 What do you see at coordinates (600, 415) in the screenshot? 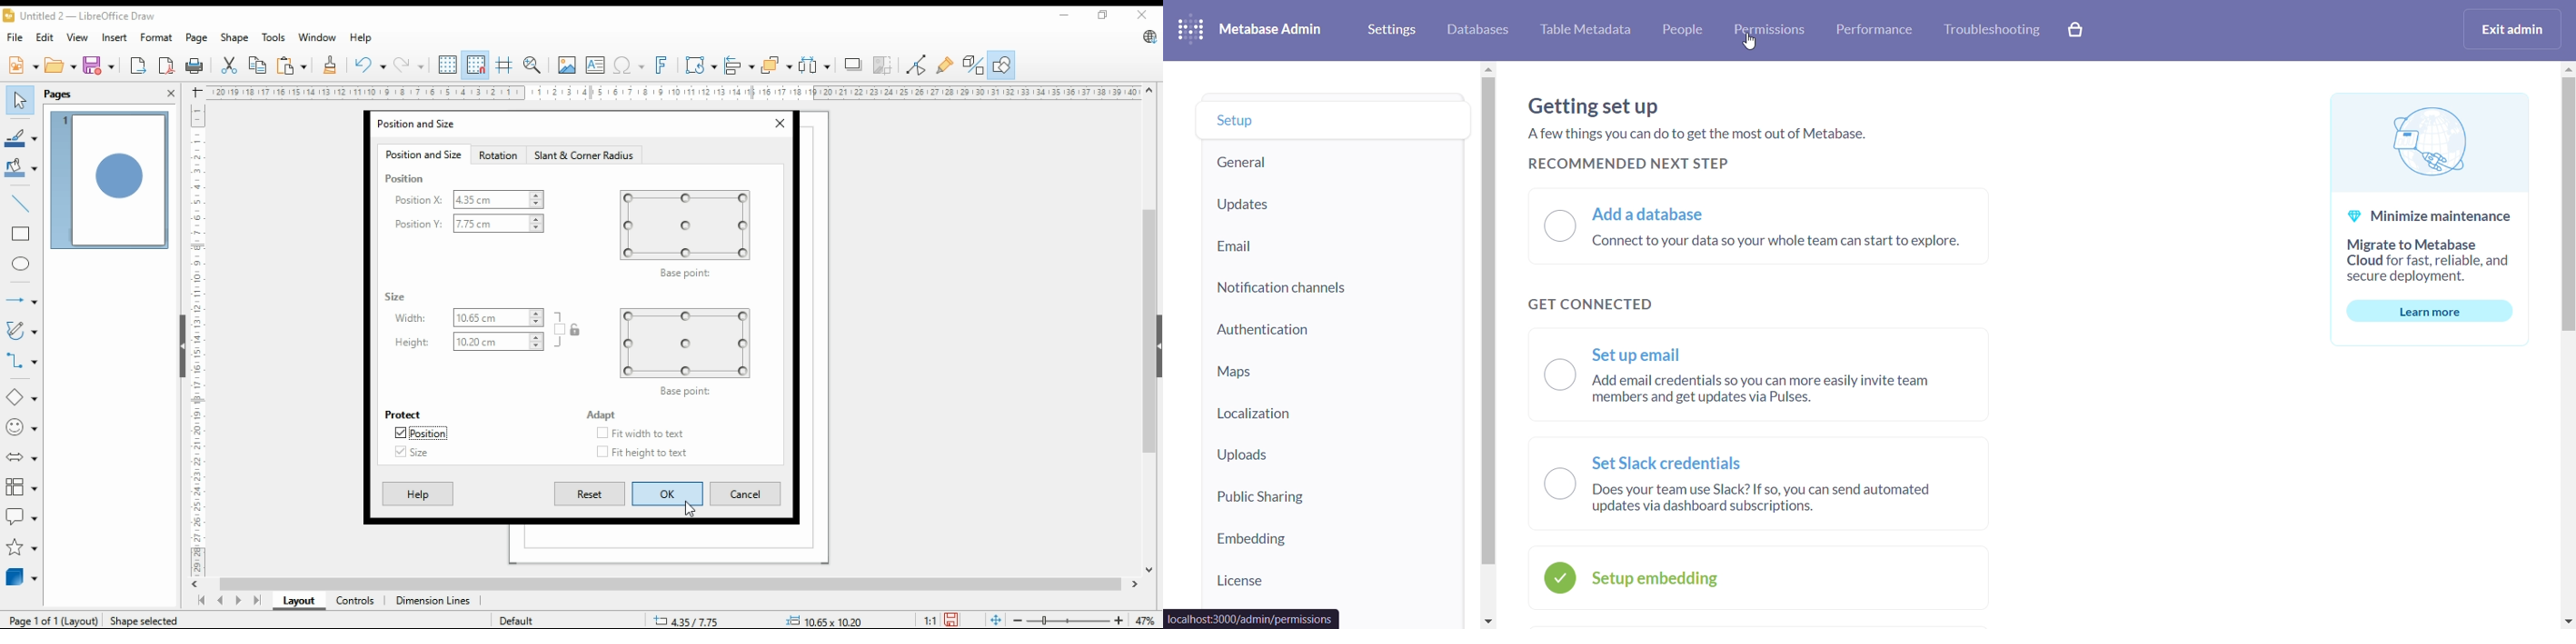
I see `adapt` at bounding box center [600, 415].